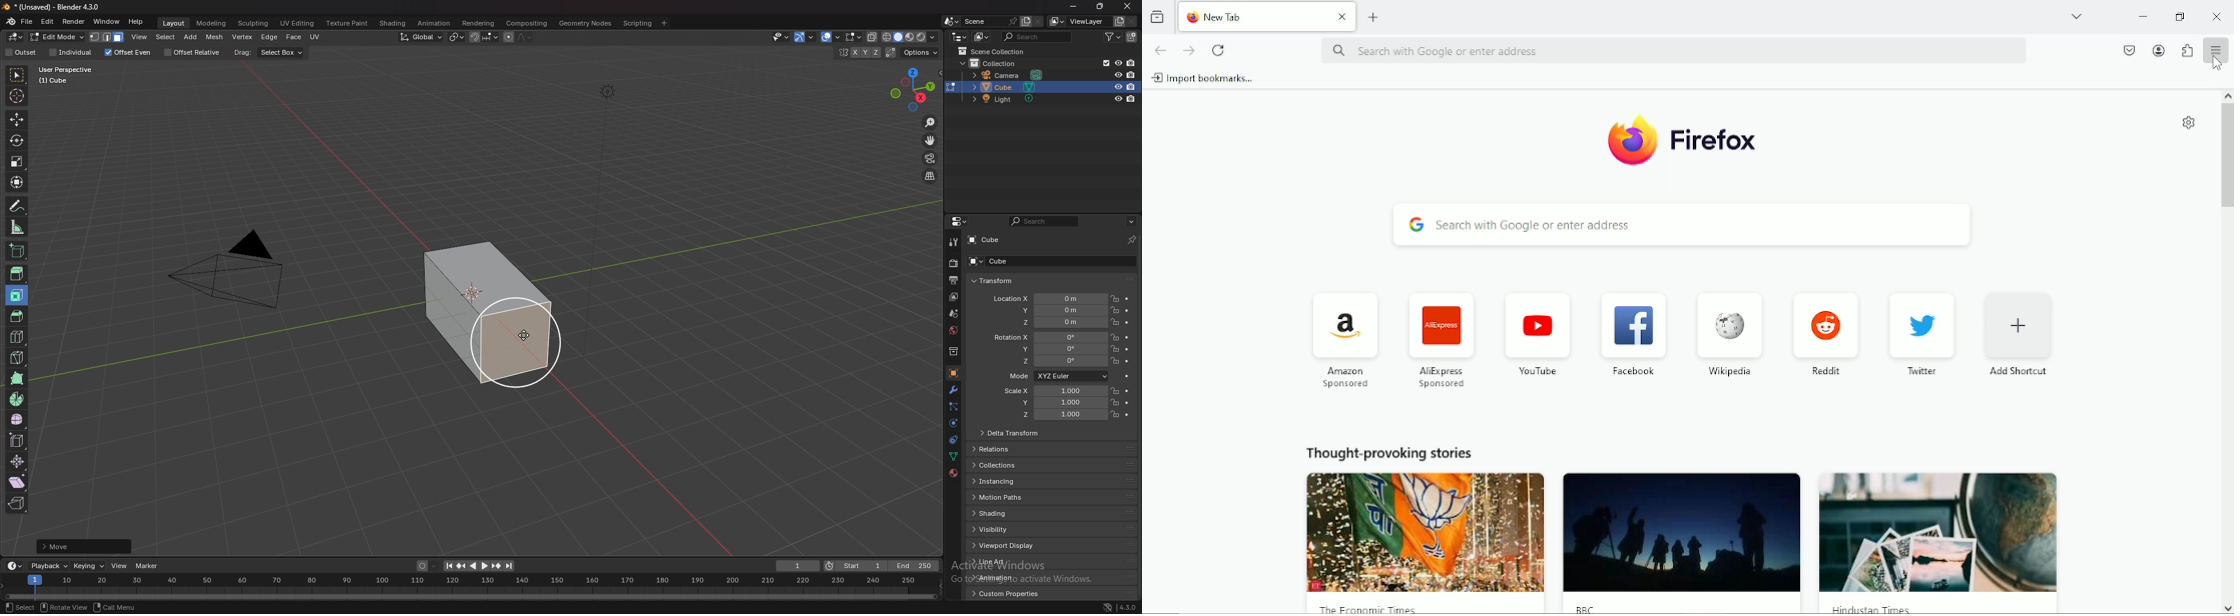 This screenshot has width=2240, height=616. What do you see at coordinates (953, 242) in the screenshot?
I see `tool` at bounding box center [953, 242].